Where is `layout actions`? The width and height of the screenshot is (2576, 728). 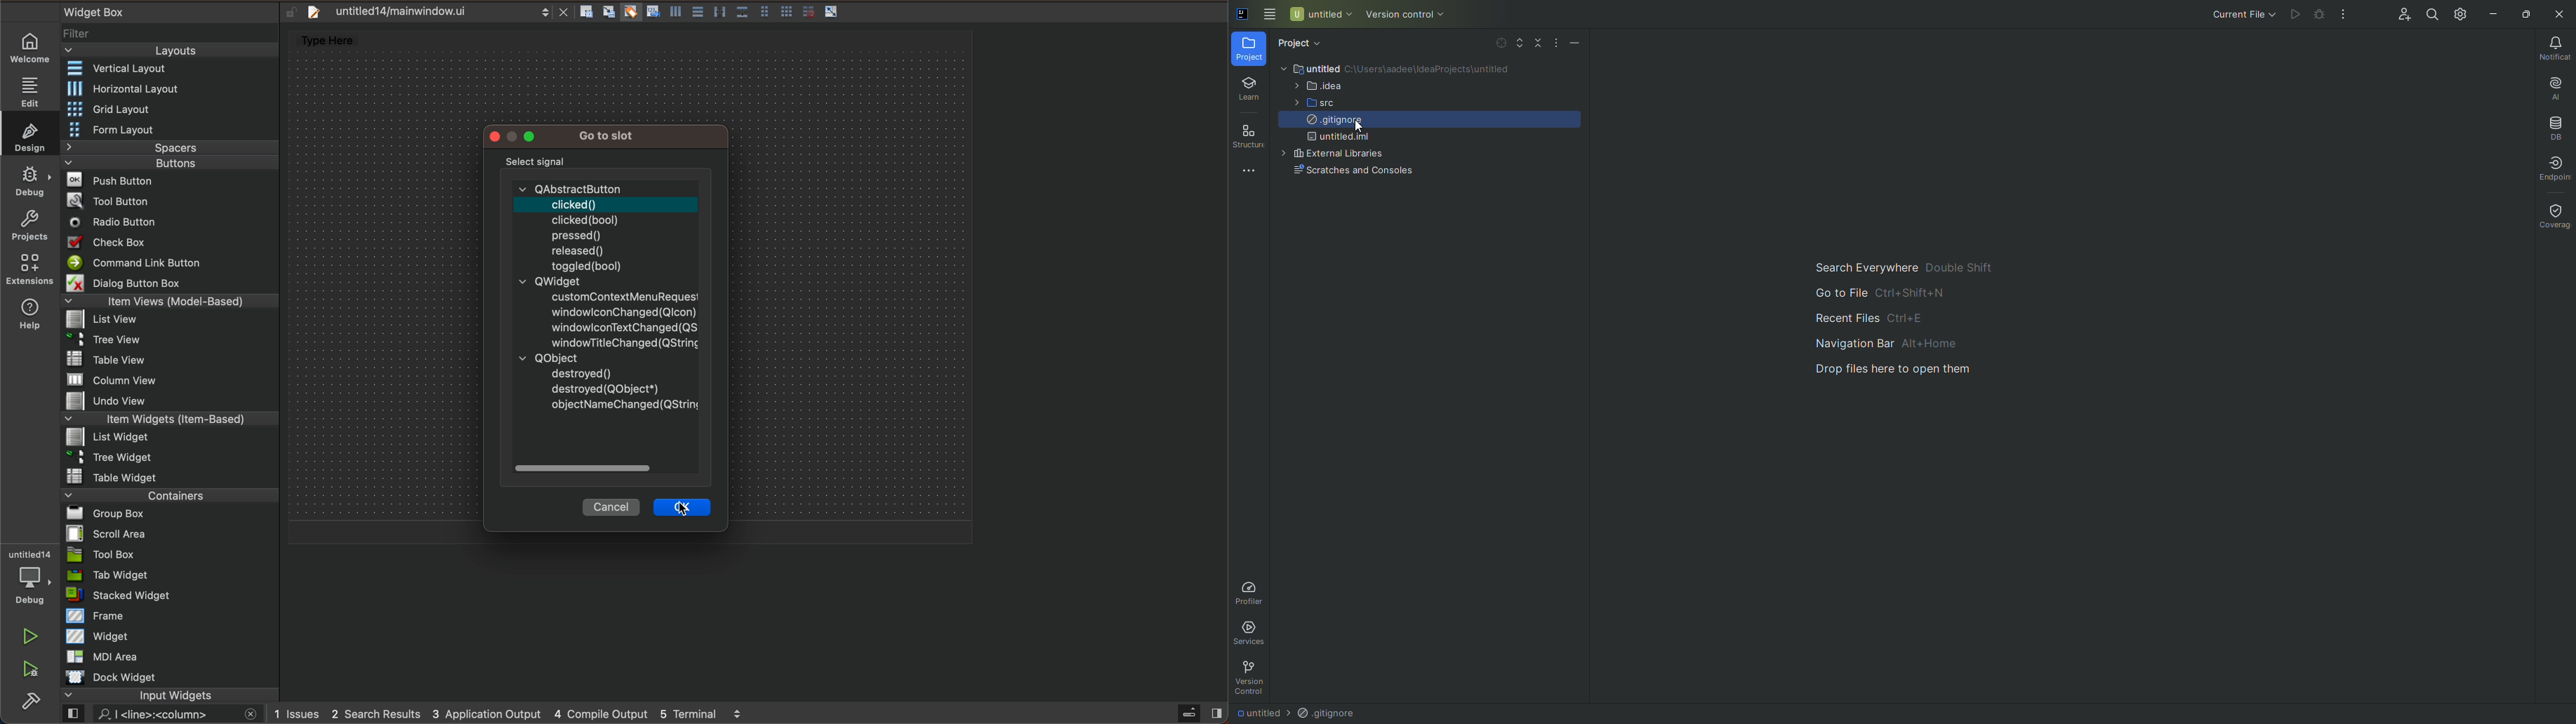 layout actions is located at coordinates (841, 12).